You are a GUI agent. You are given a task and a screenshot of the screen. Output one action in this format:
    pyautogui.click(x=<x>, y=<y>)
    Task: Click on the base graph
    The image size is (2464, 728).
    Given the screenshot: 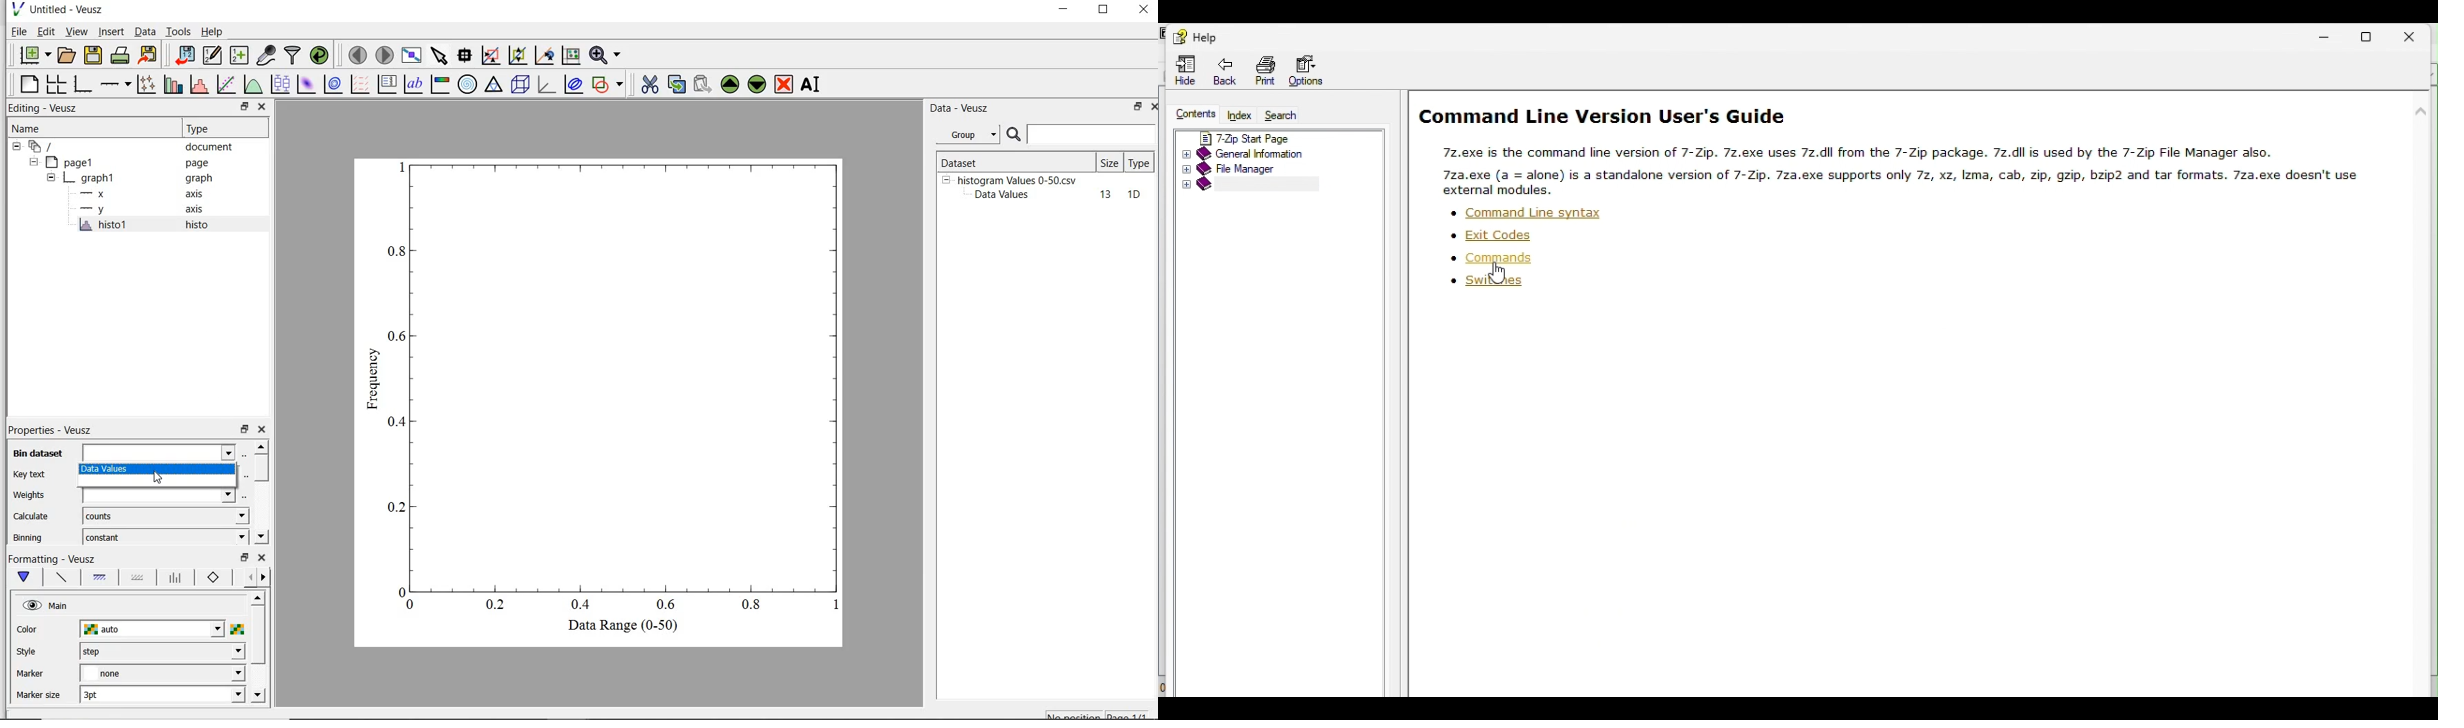 What is the action you would take?
    pyautogui.click(x=84, y=84)
    